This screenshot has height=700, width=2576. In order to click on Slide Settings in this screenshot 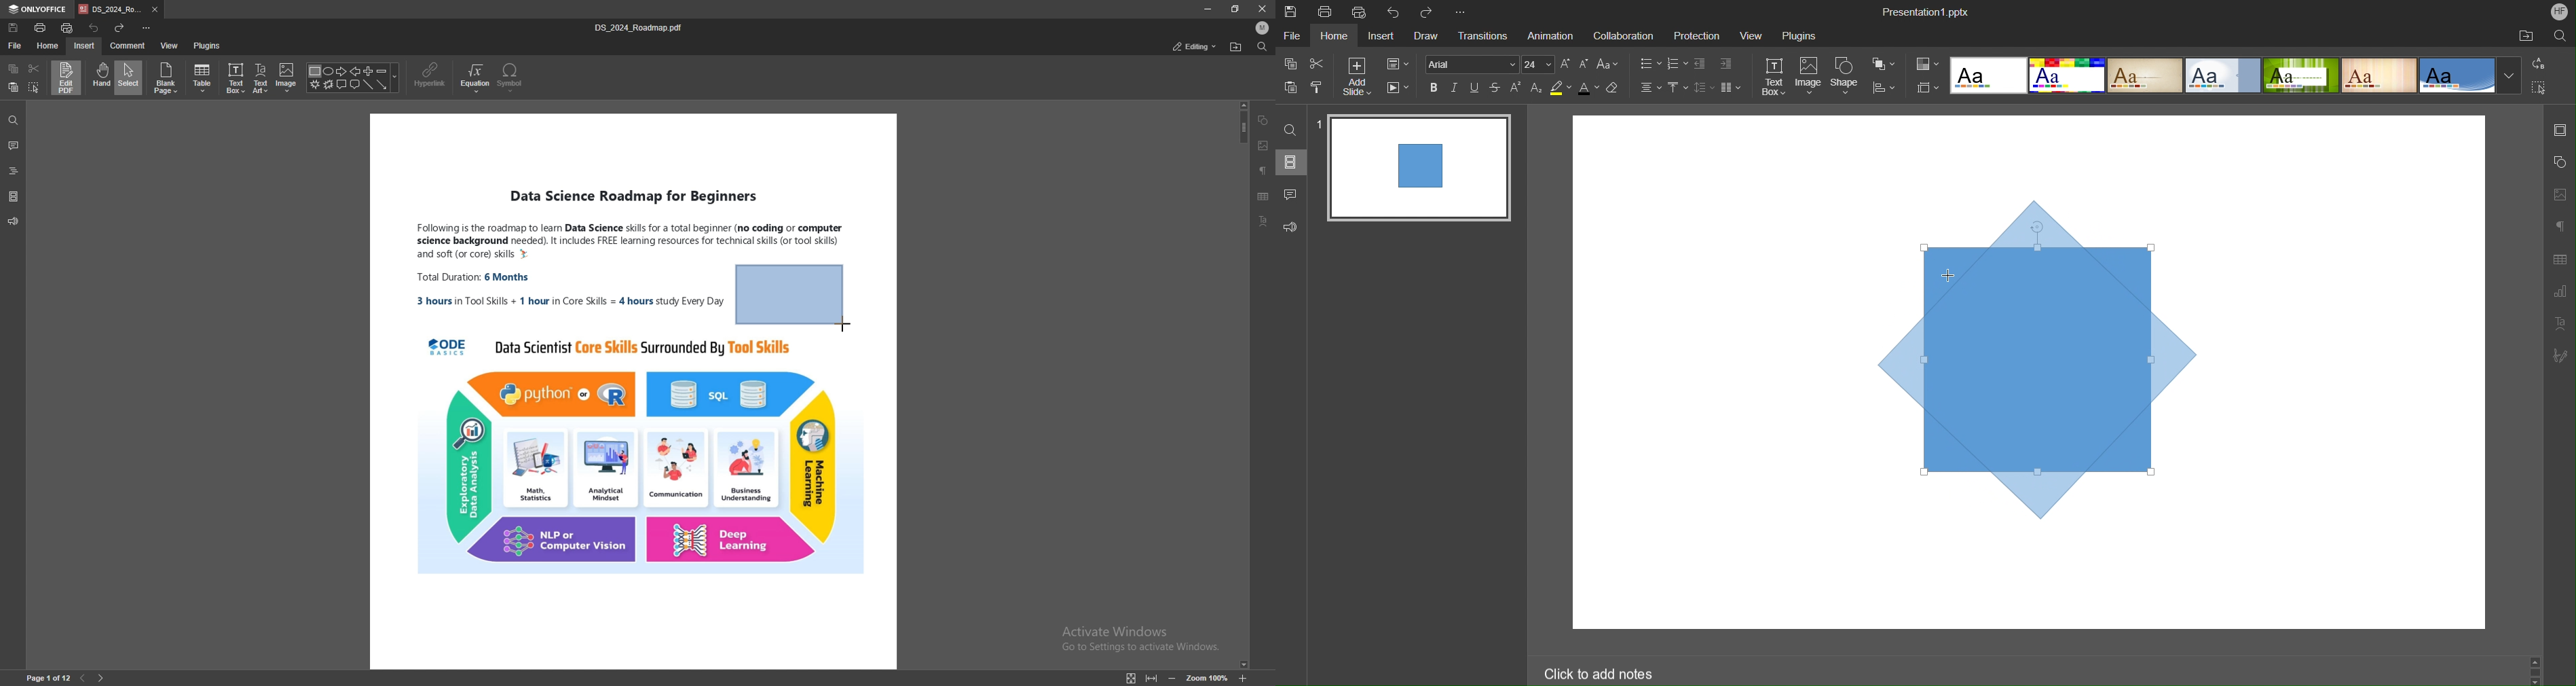, I will do `click(2561, 128)`.